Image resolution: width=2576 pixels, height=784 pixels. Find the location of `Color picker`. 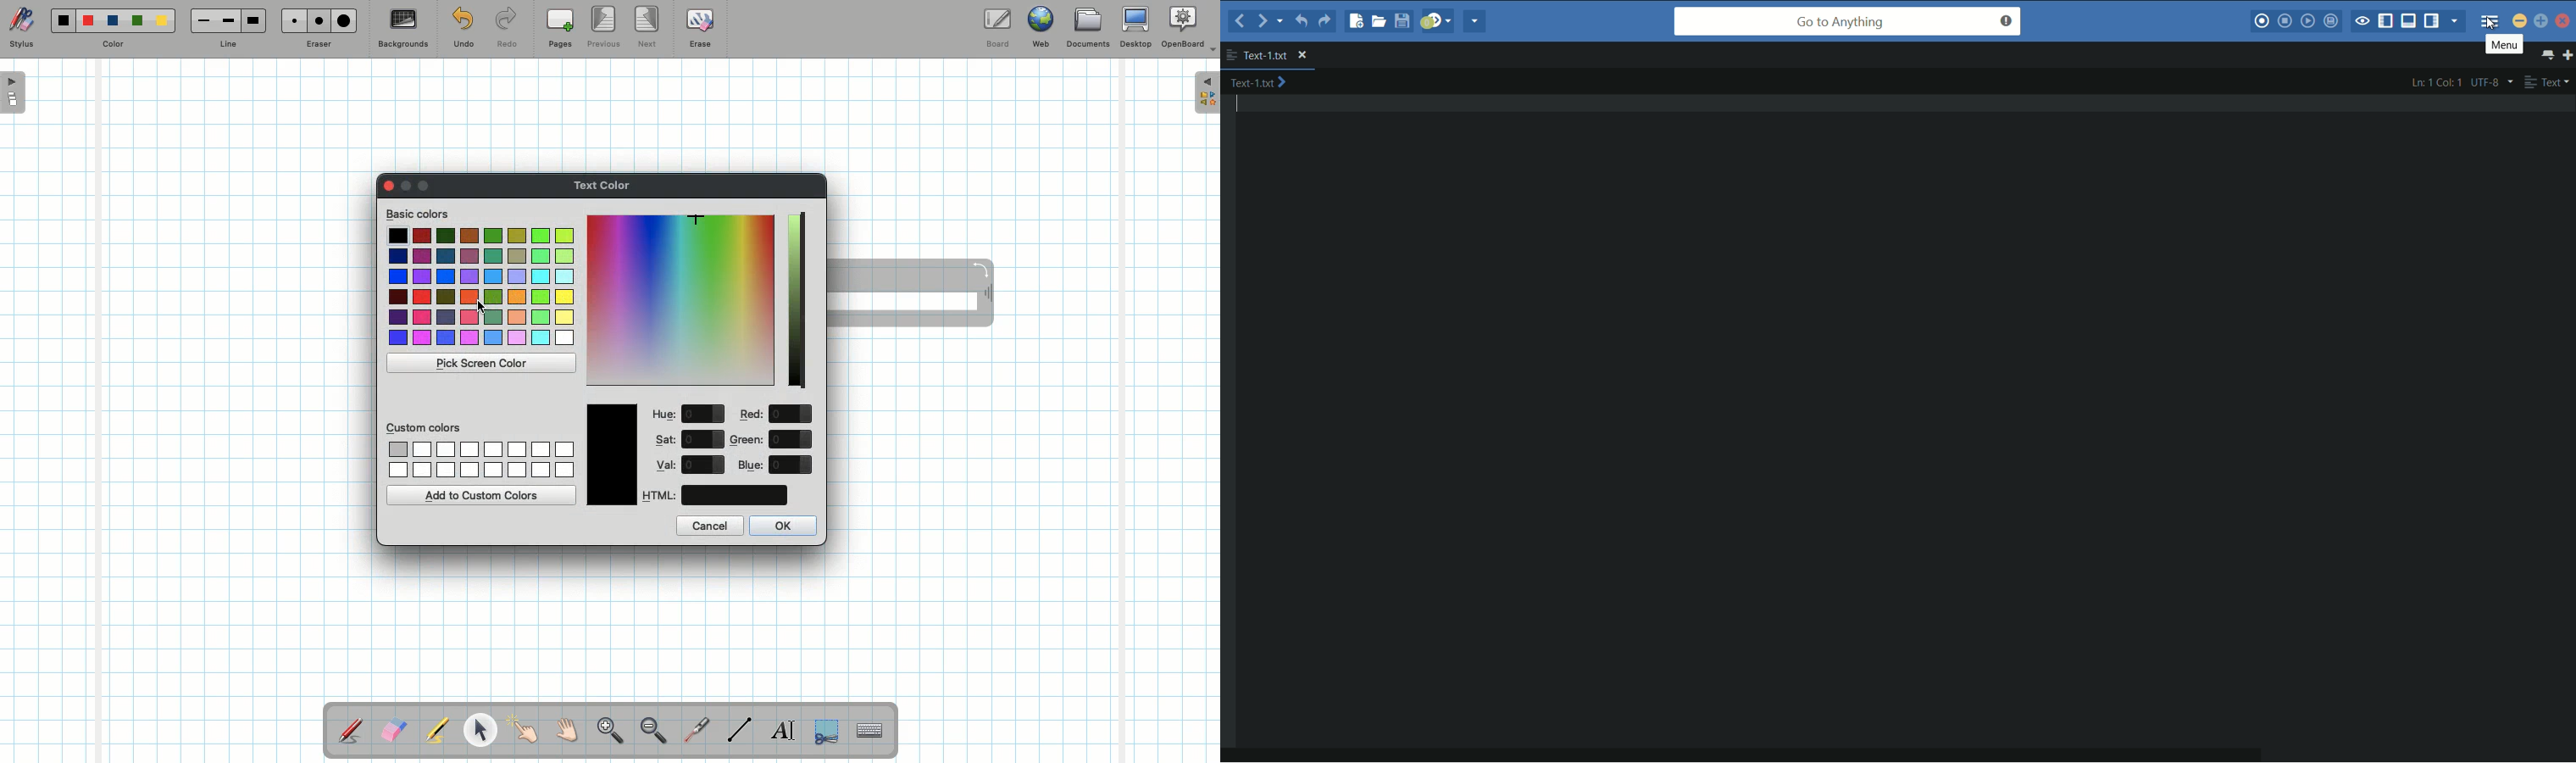

Color picker is located at coordinates (680, 300).